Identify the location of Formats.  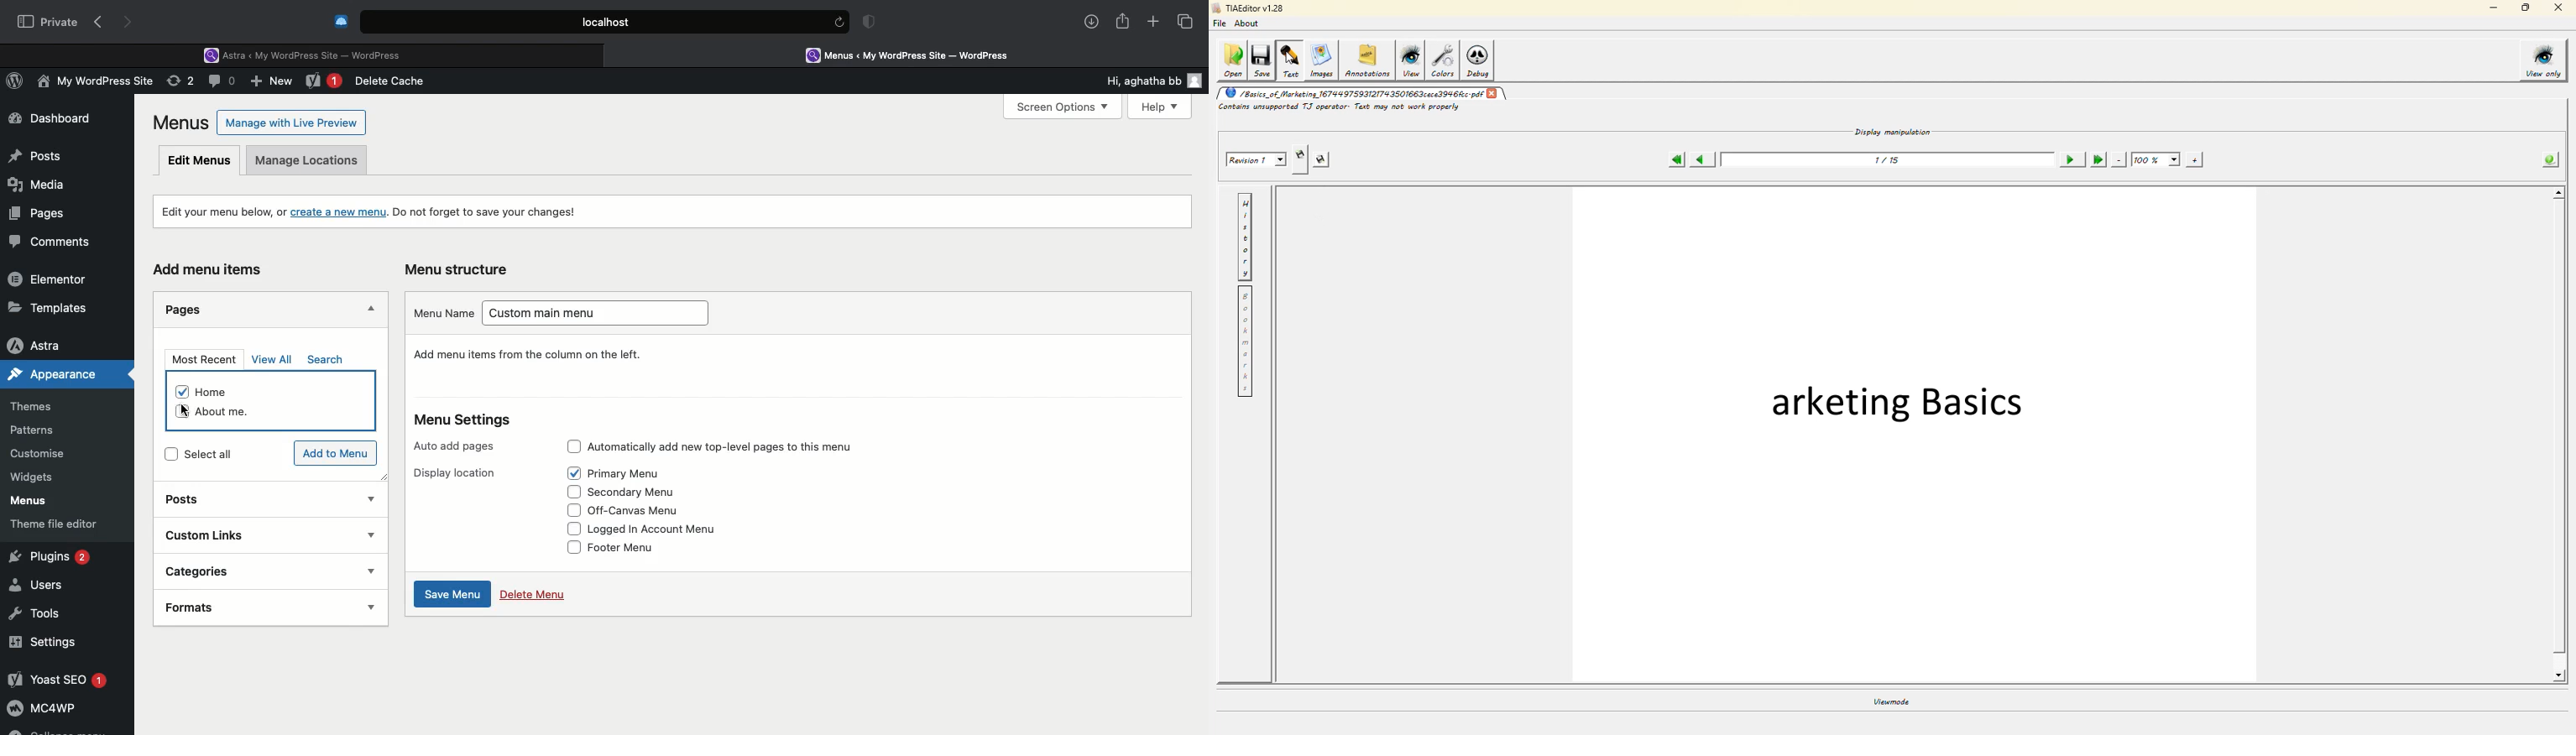
(238, 606).